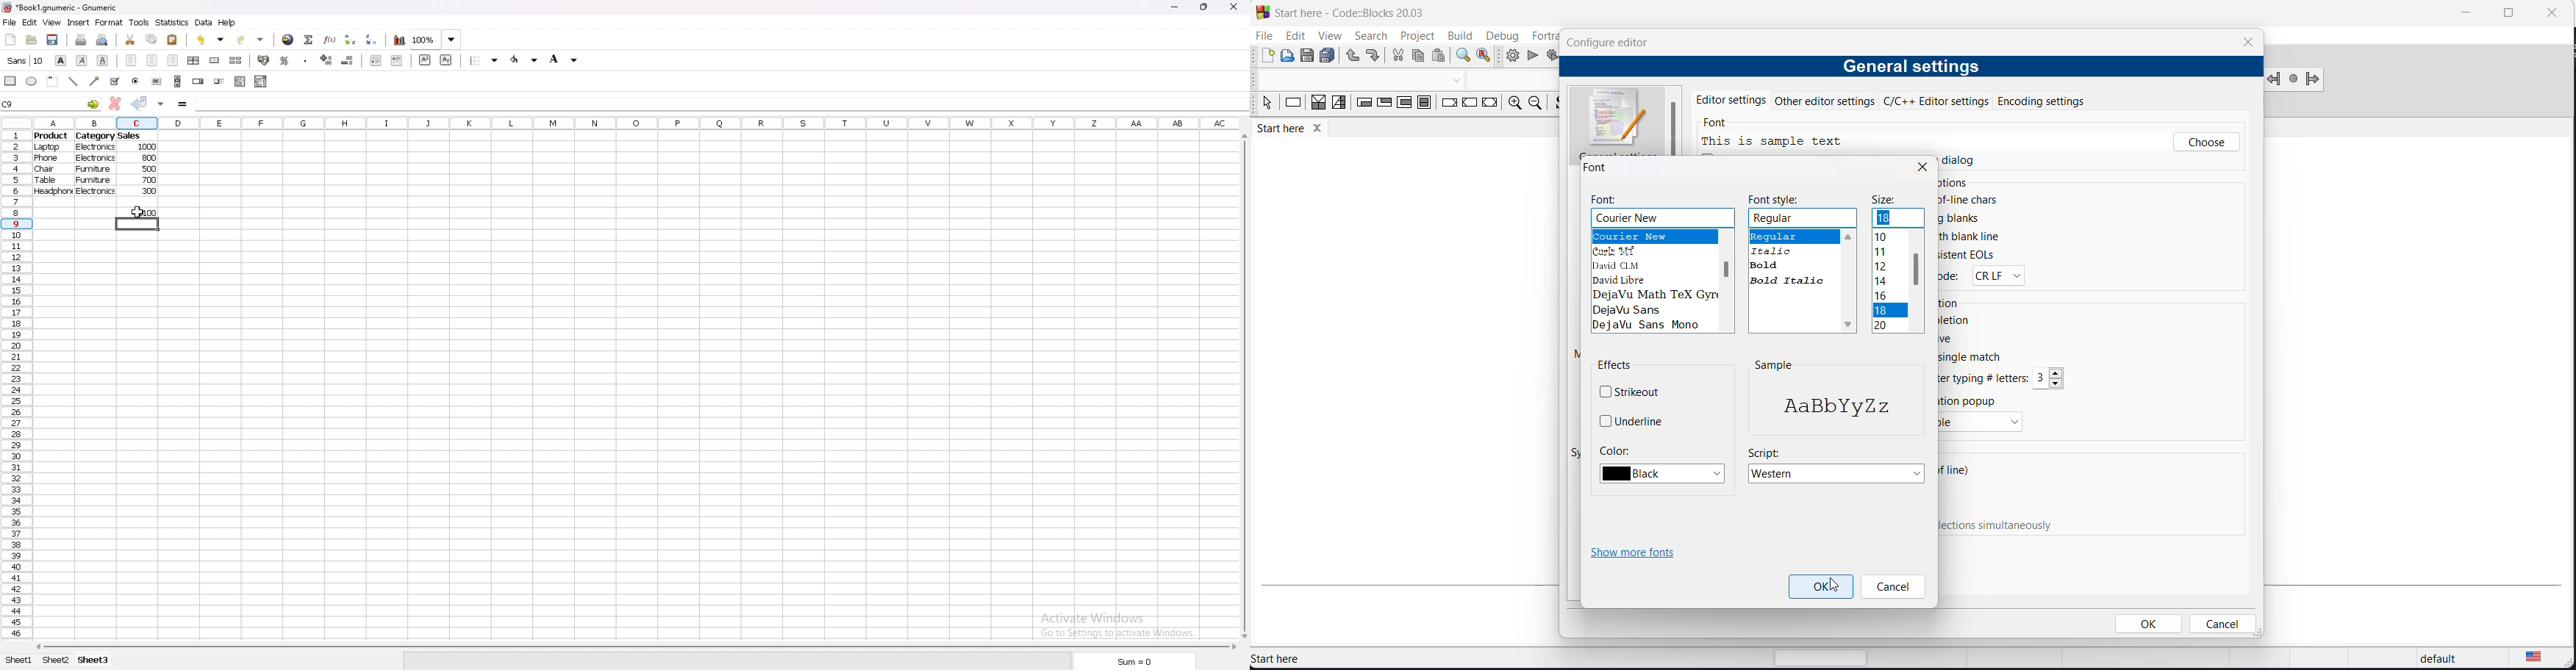 The image size is (2576, 672). Describe the element at coordinates (2206, 143) in the screenshot. I see `choose` at that location.